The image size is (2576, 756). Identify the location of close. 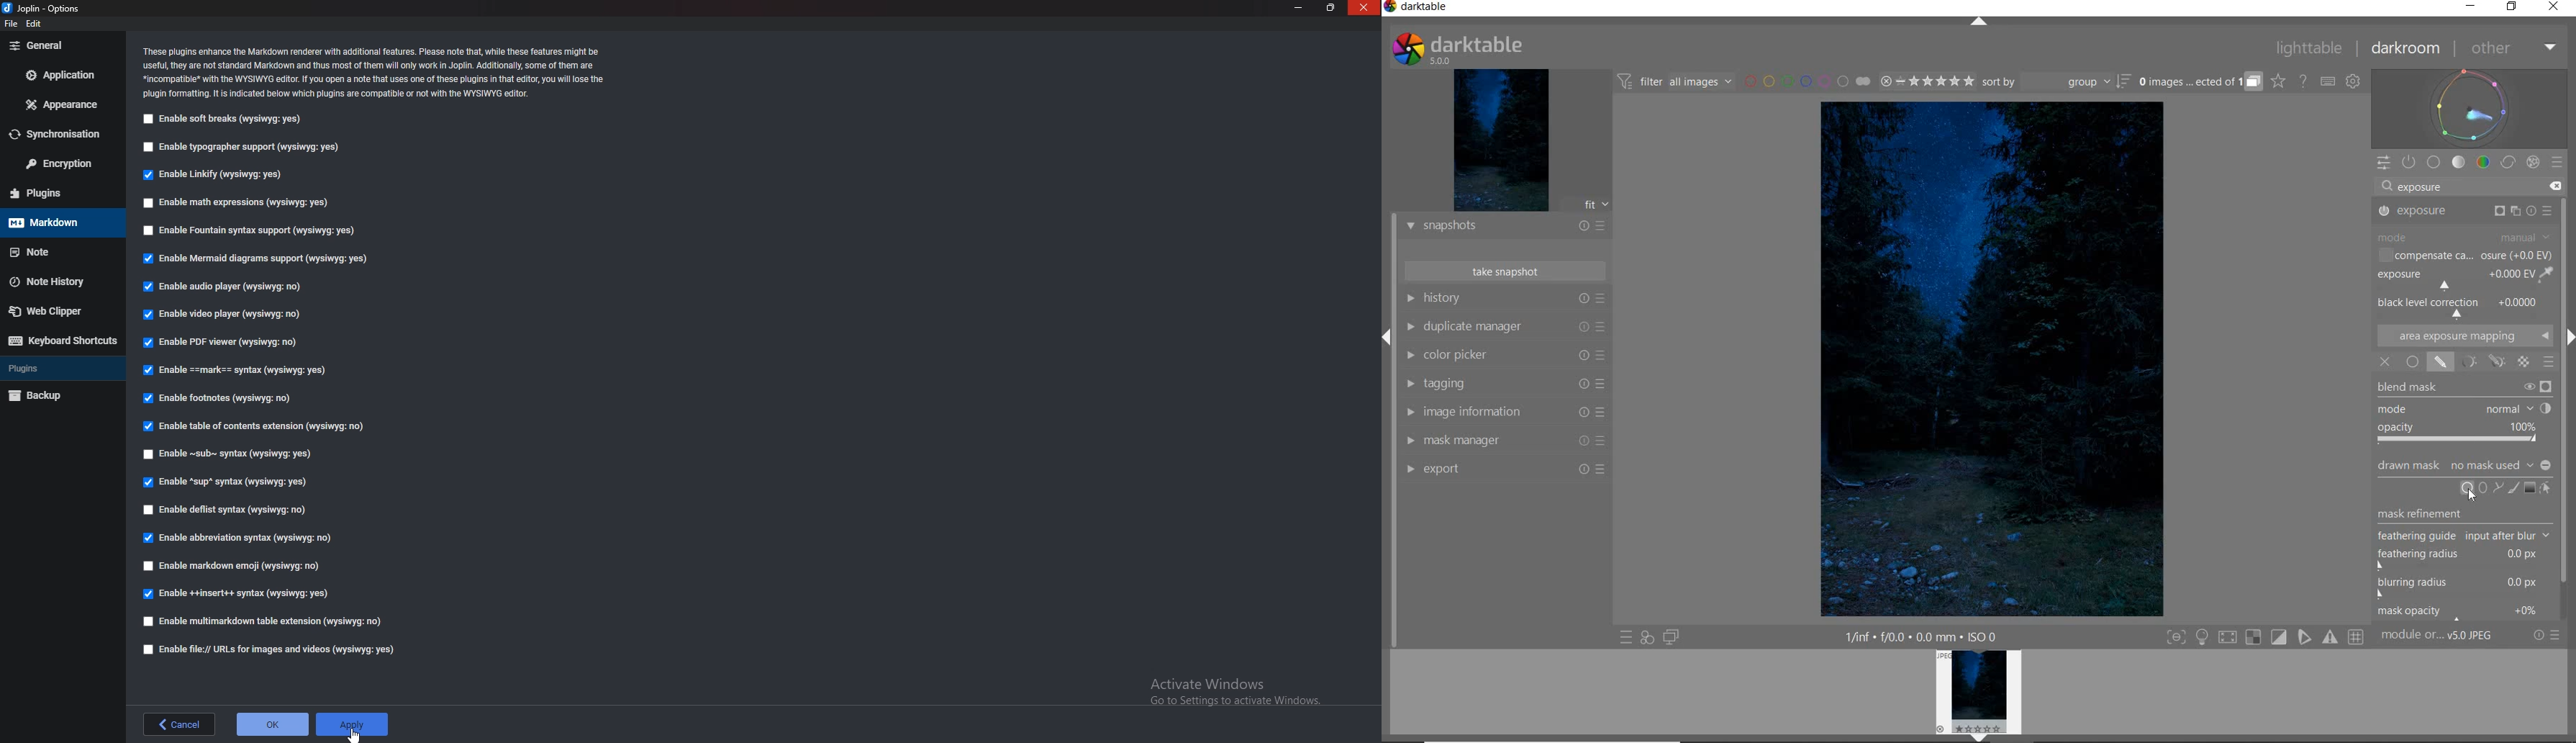
(1364, 8).